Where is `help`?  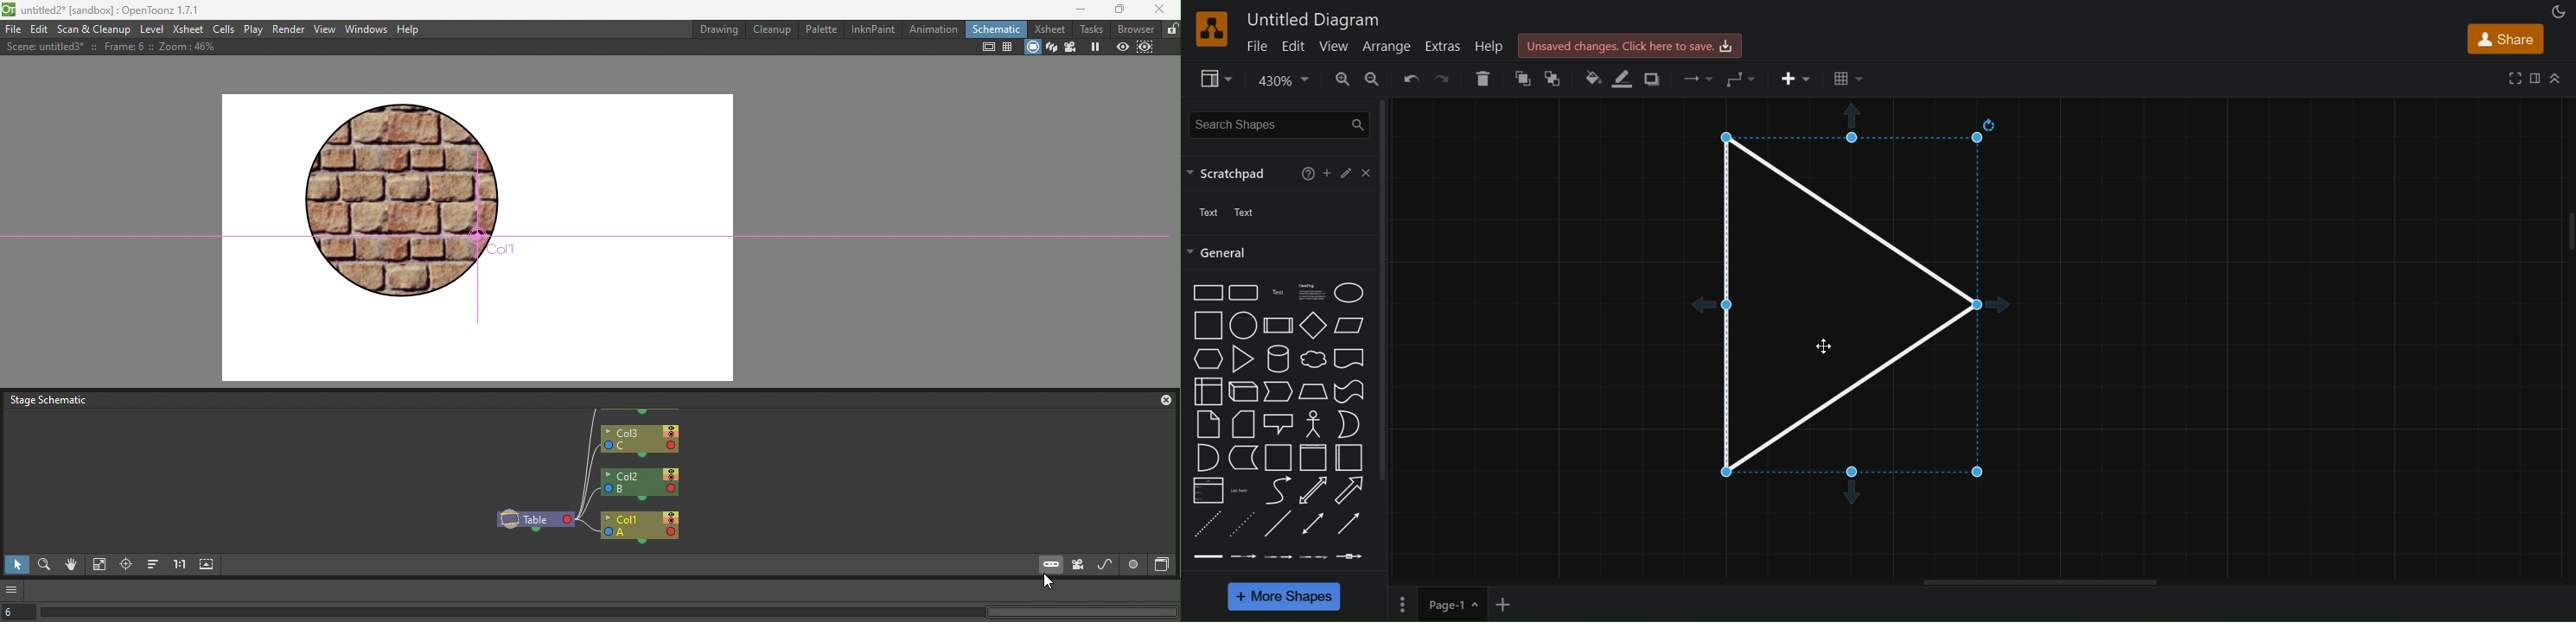
help is located at coordinates (1305, 172).